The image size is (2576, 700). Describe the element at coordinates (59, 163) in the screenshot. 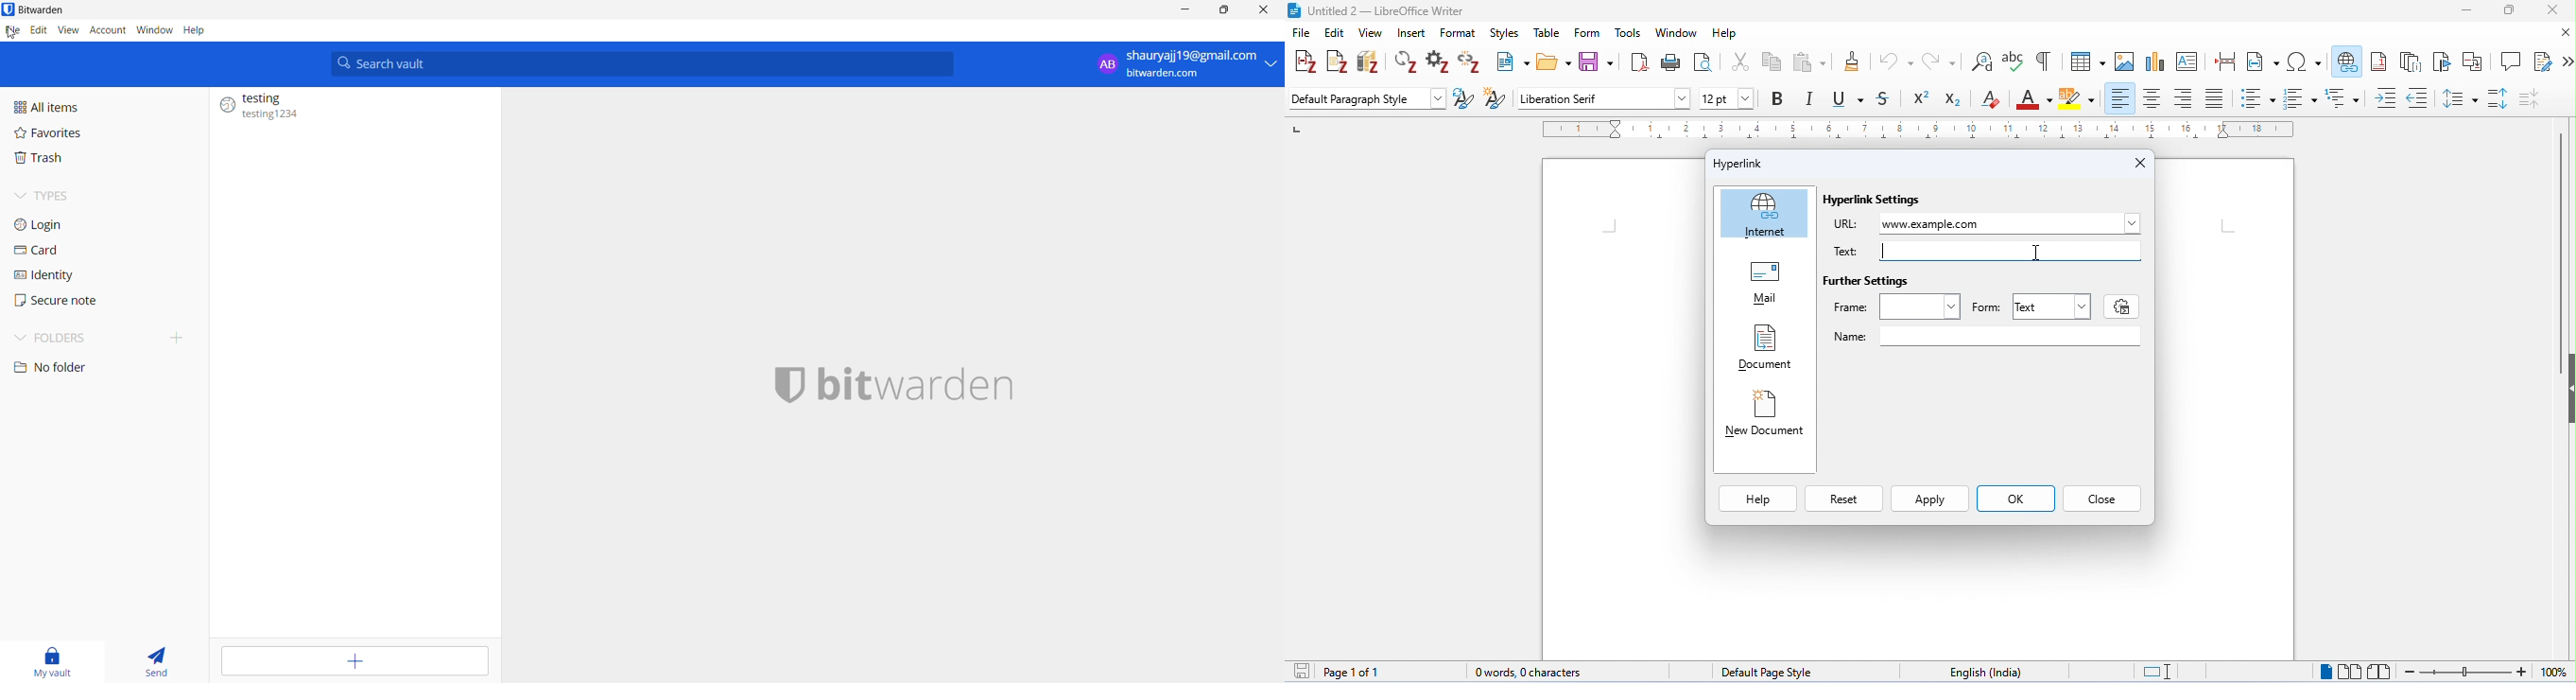

I see `trash` at that location.